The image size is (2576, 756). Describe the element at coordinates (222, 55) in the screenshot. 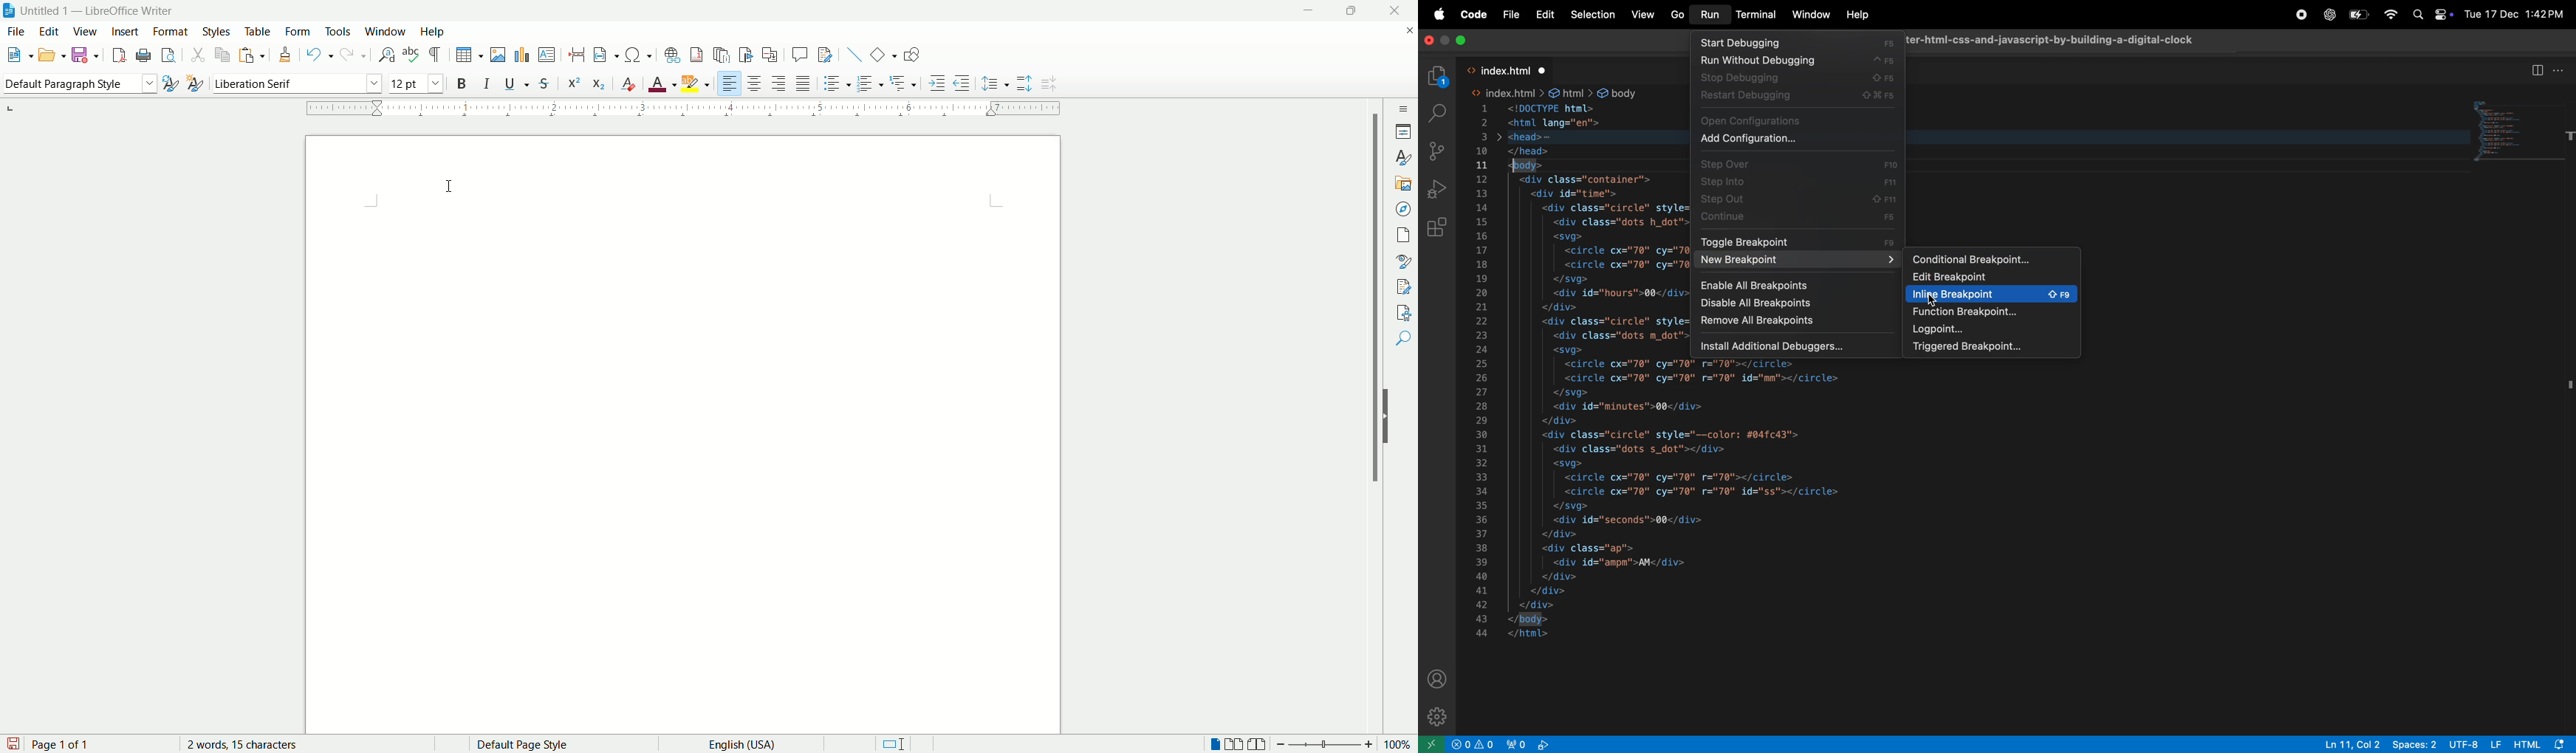

I see `copy` at that location.